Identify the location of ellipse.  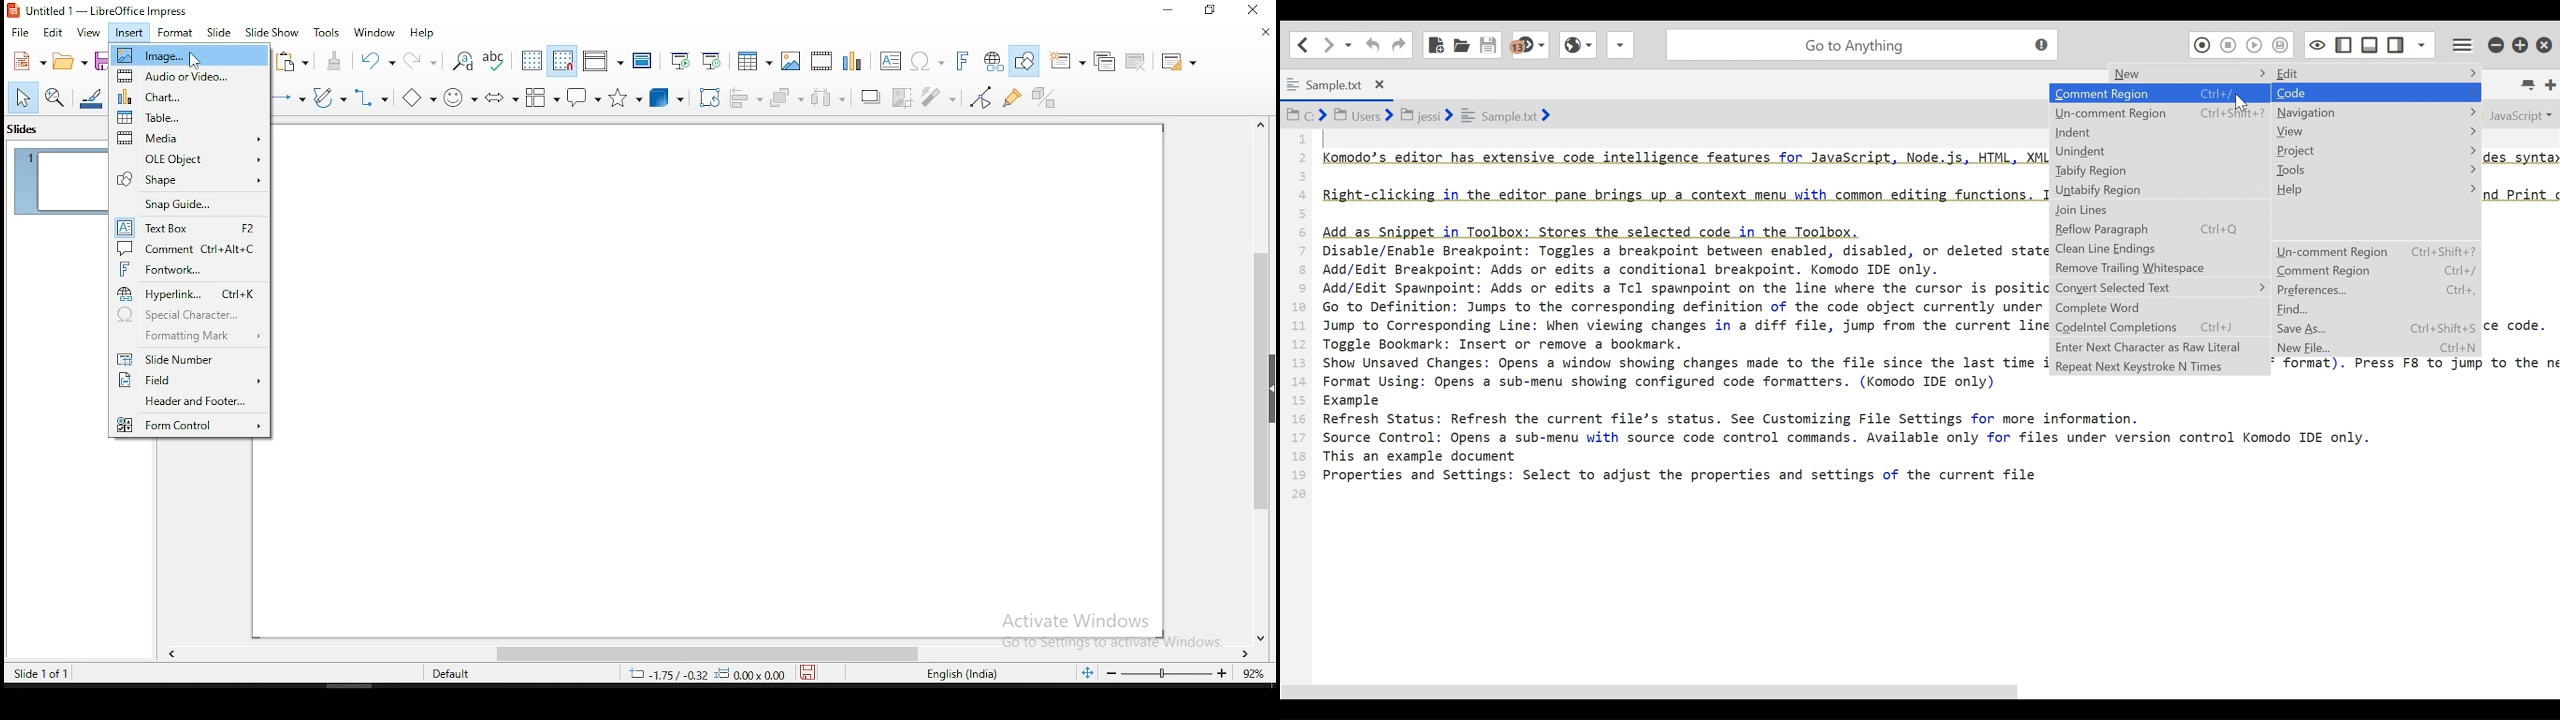
(289, 98).